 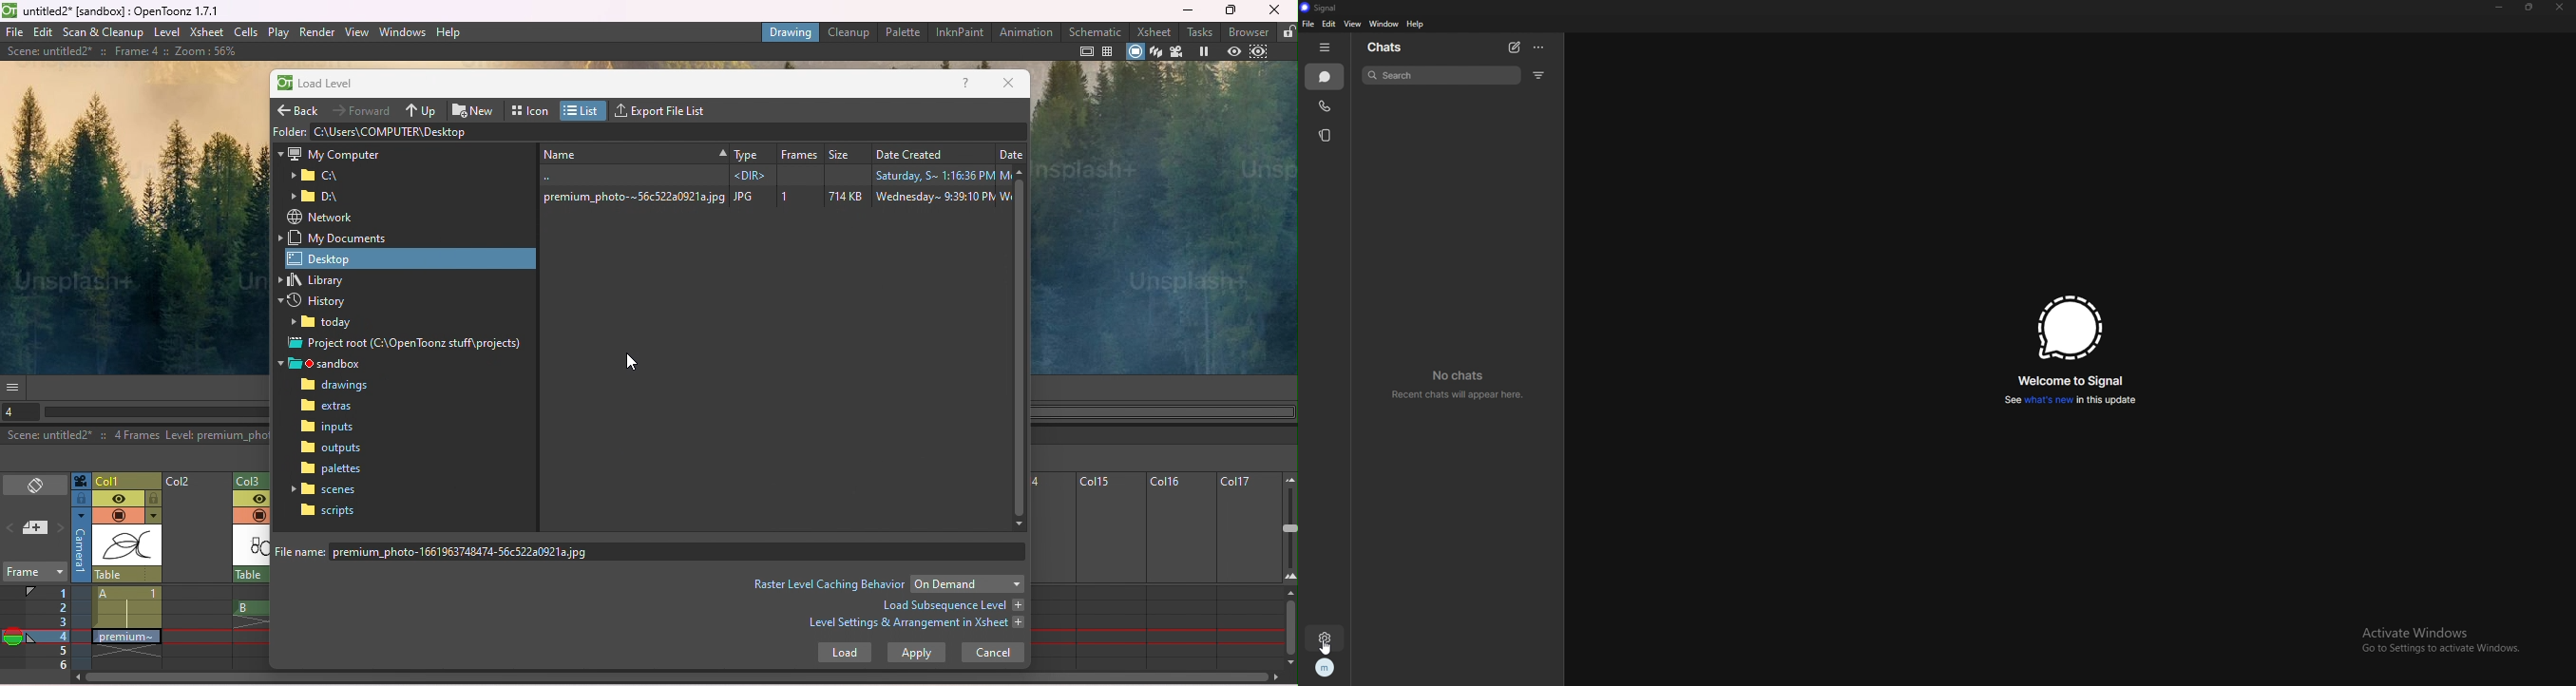 I want to click on Windows, so click(x=403, y=30).